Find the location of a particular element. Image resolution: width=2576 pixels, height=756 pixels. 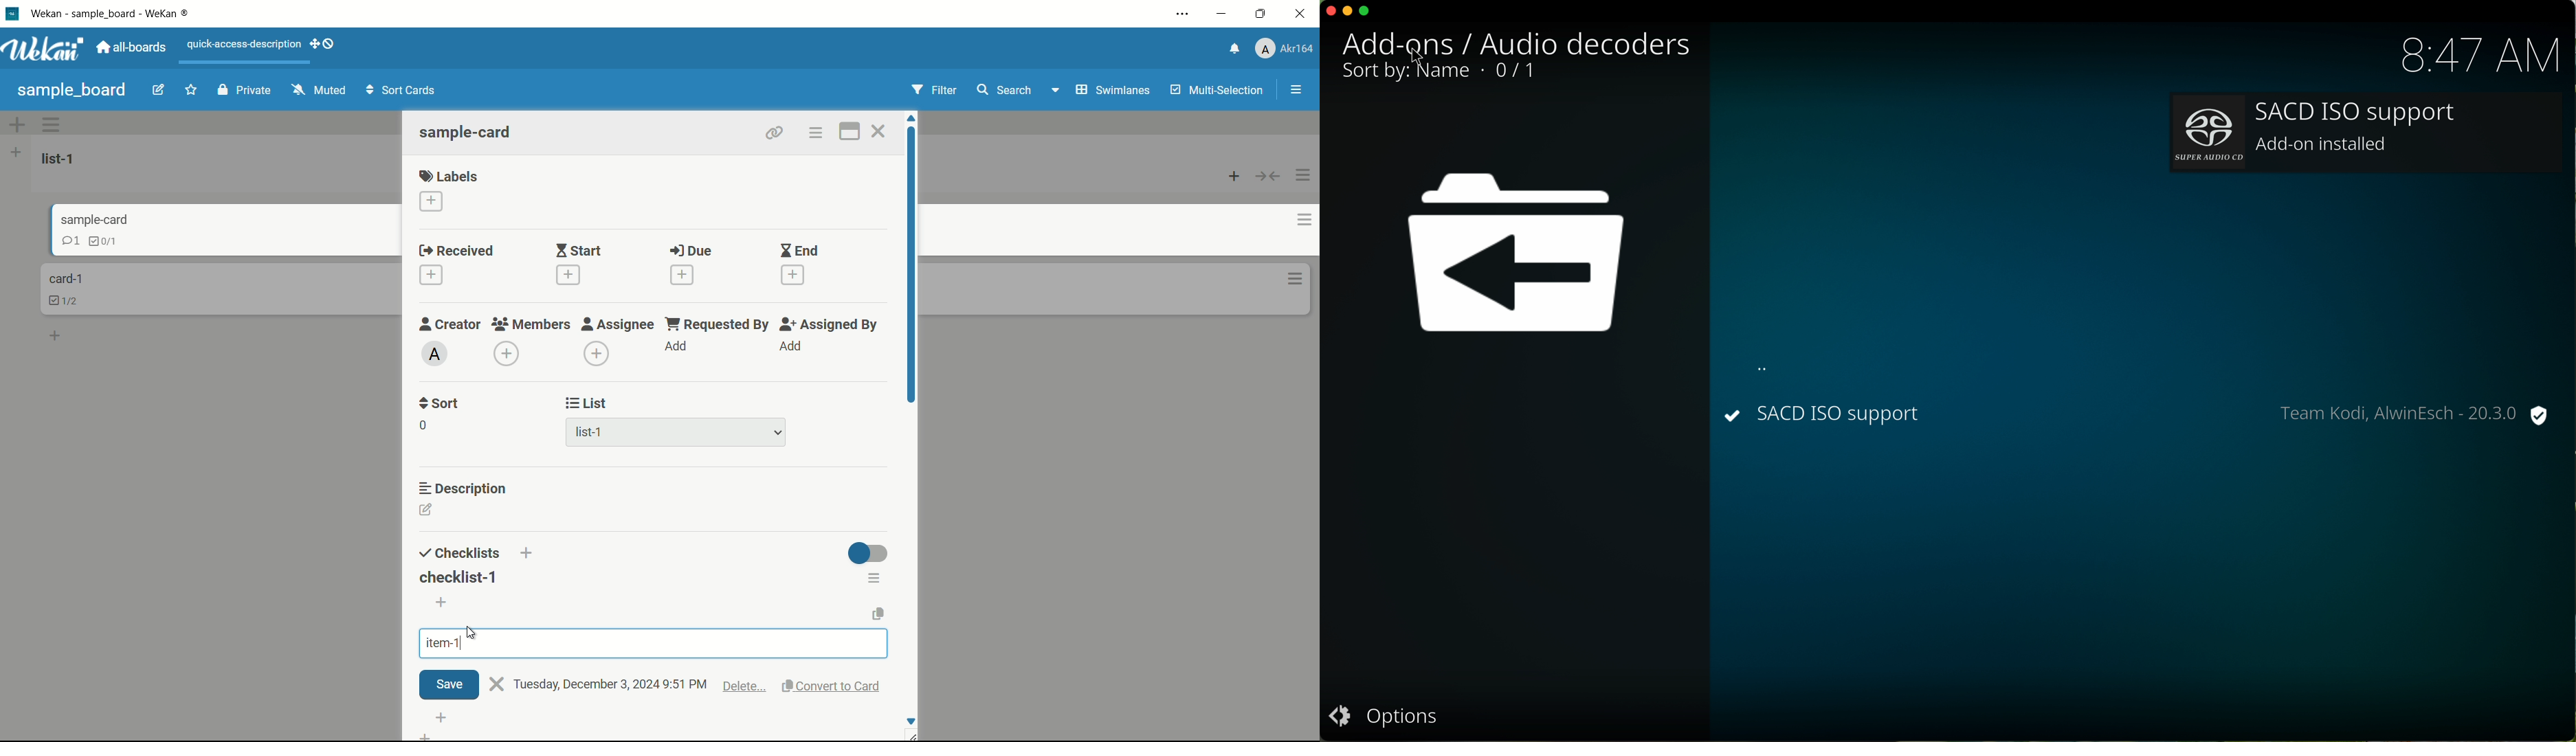

filter is located at coordinates (934, 89).